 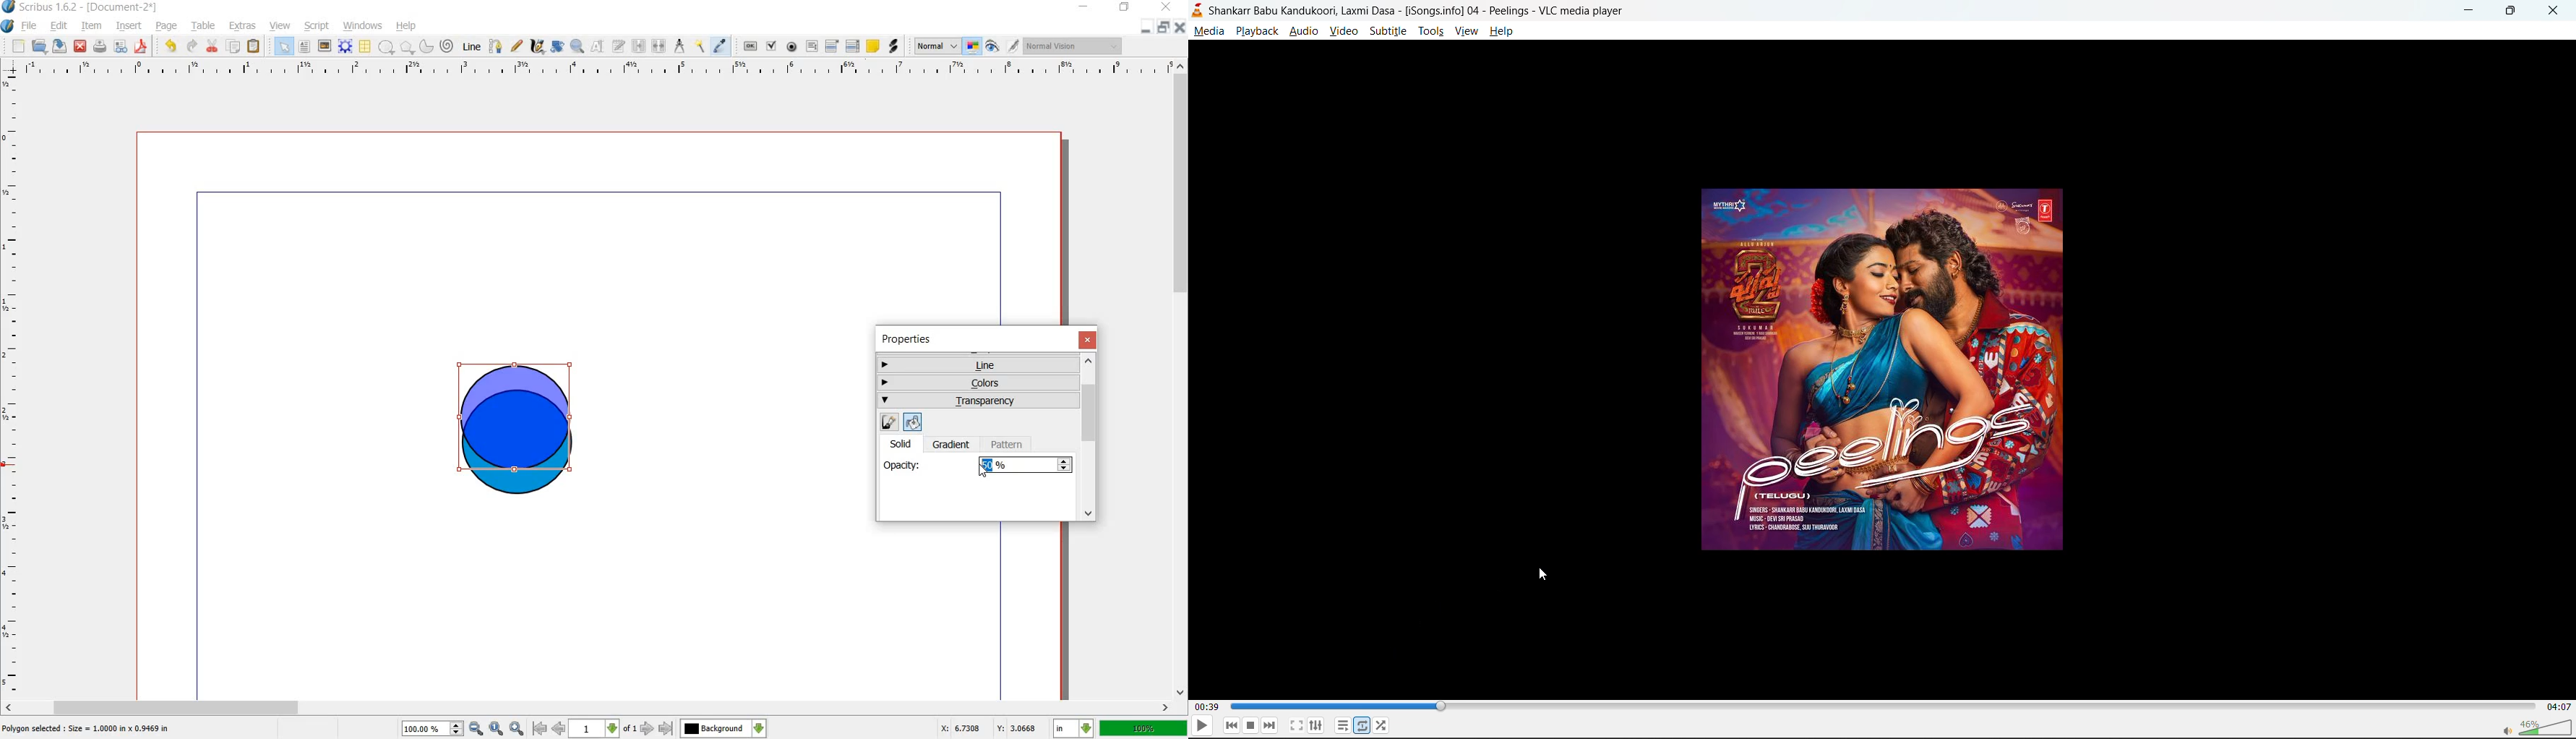 What do you see at coordinates (791, 47) in the screenshot?
I see `pdf radio button` at bounding box center [791, 47].